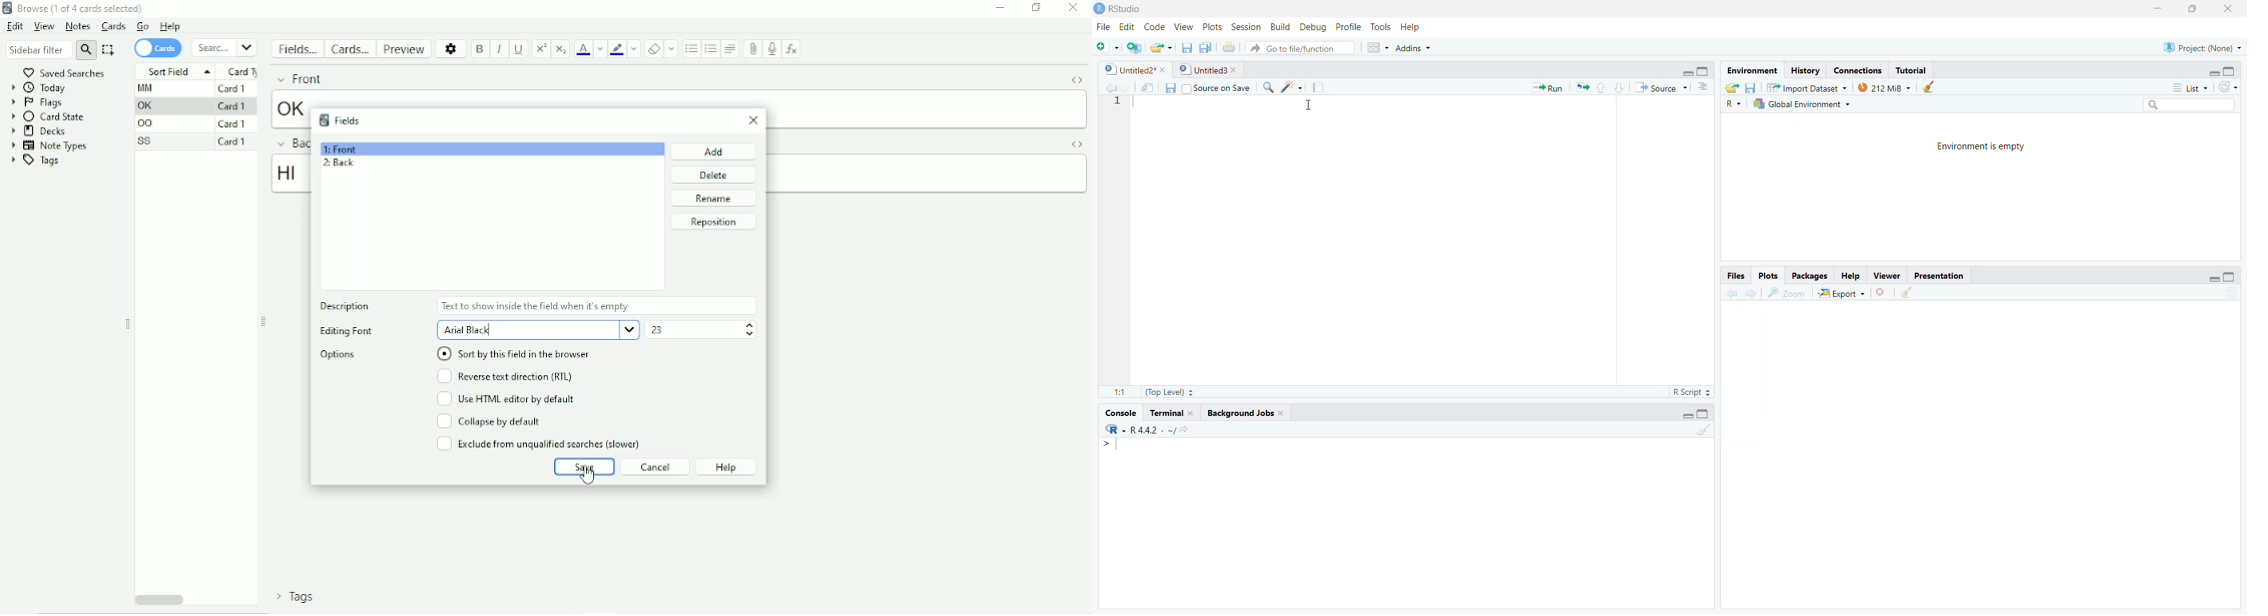  Describe the element at coordinates (16, 27) in the screenshot. I see `Edit` at that location.